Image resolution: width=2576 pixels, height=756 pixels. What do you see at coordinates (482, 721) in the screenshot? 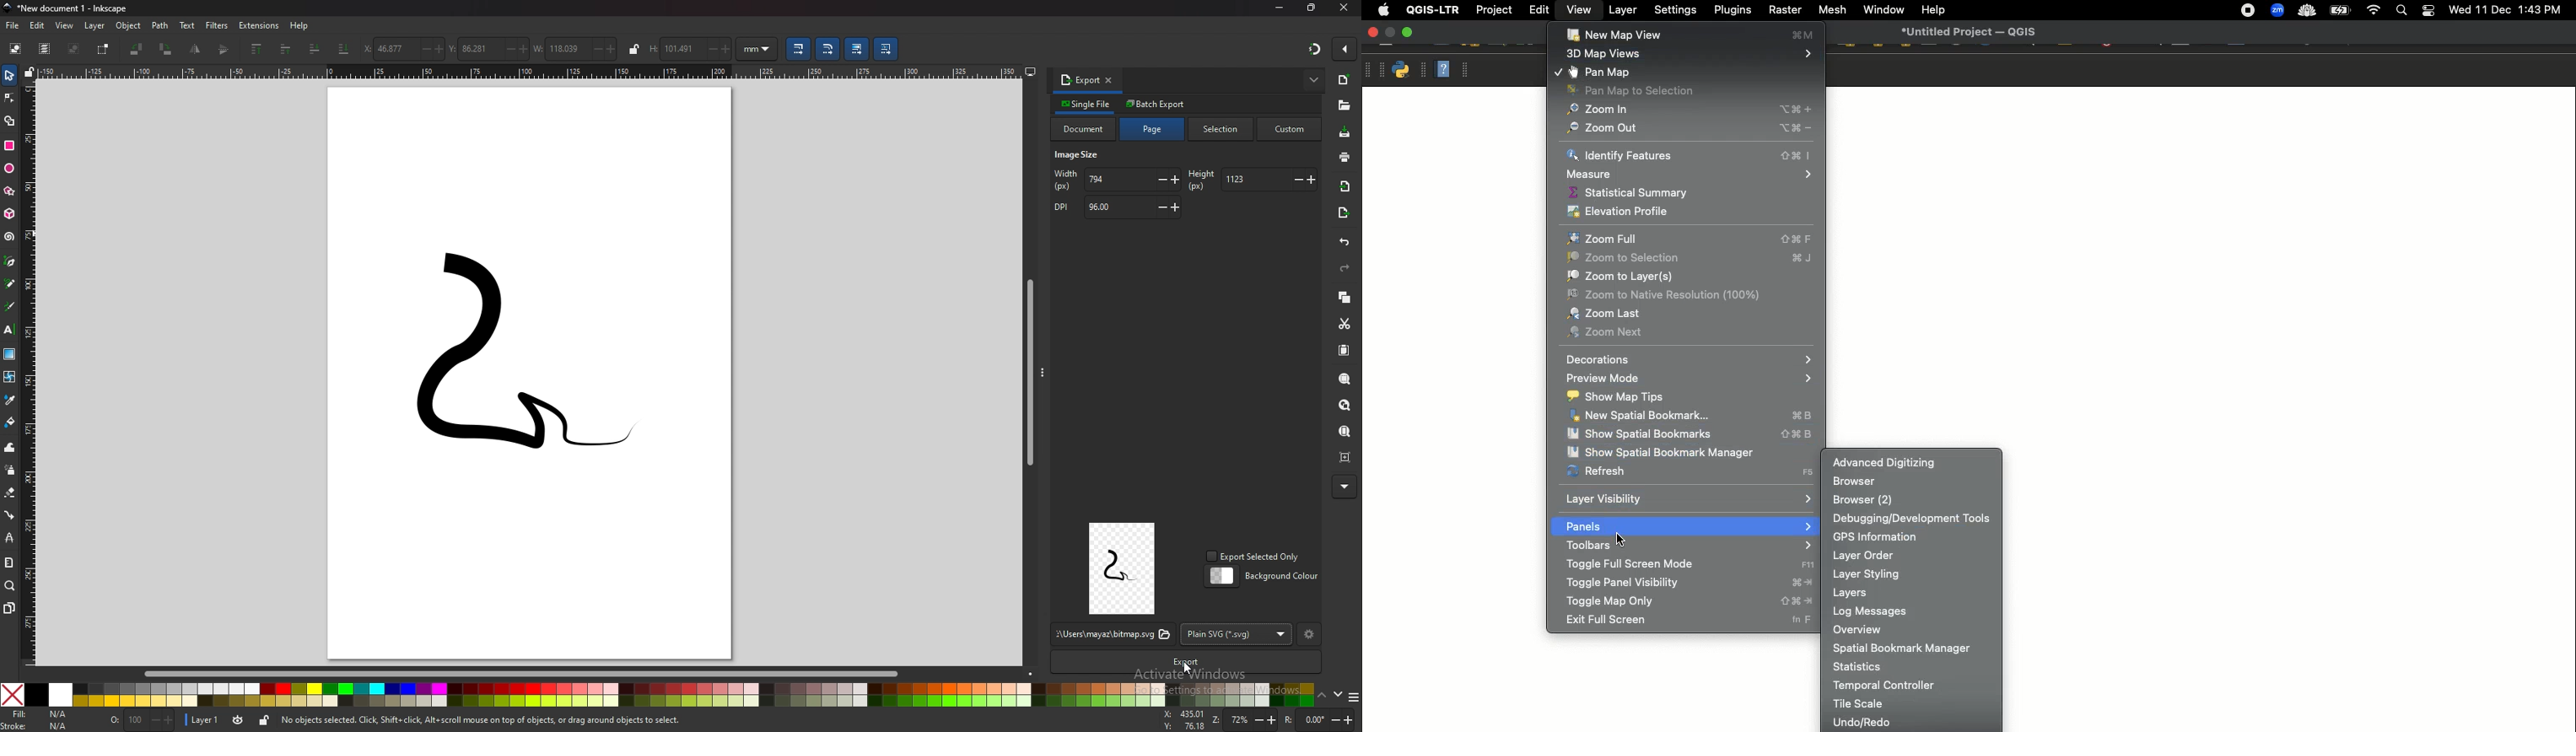
I see `info` at bounding box center [482, 721].